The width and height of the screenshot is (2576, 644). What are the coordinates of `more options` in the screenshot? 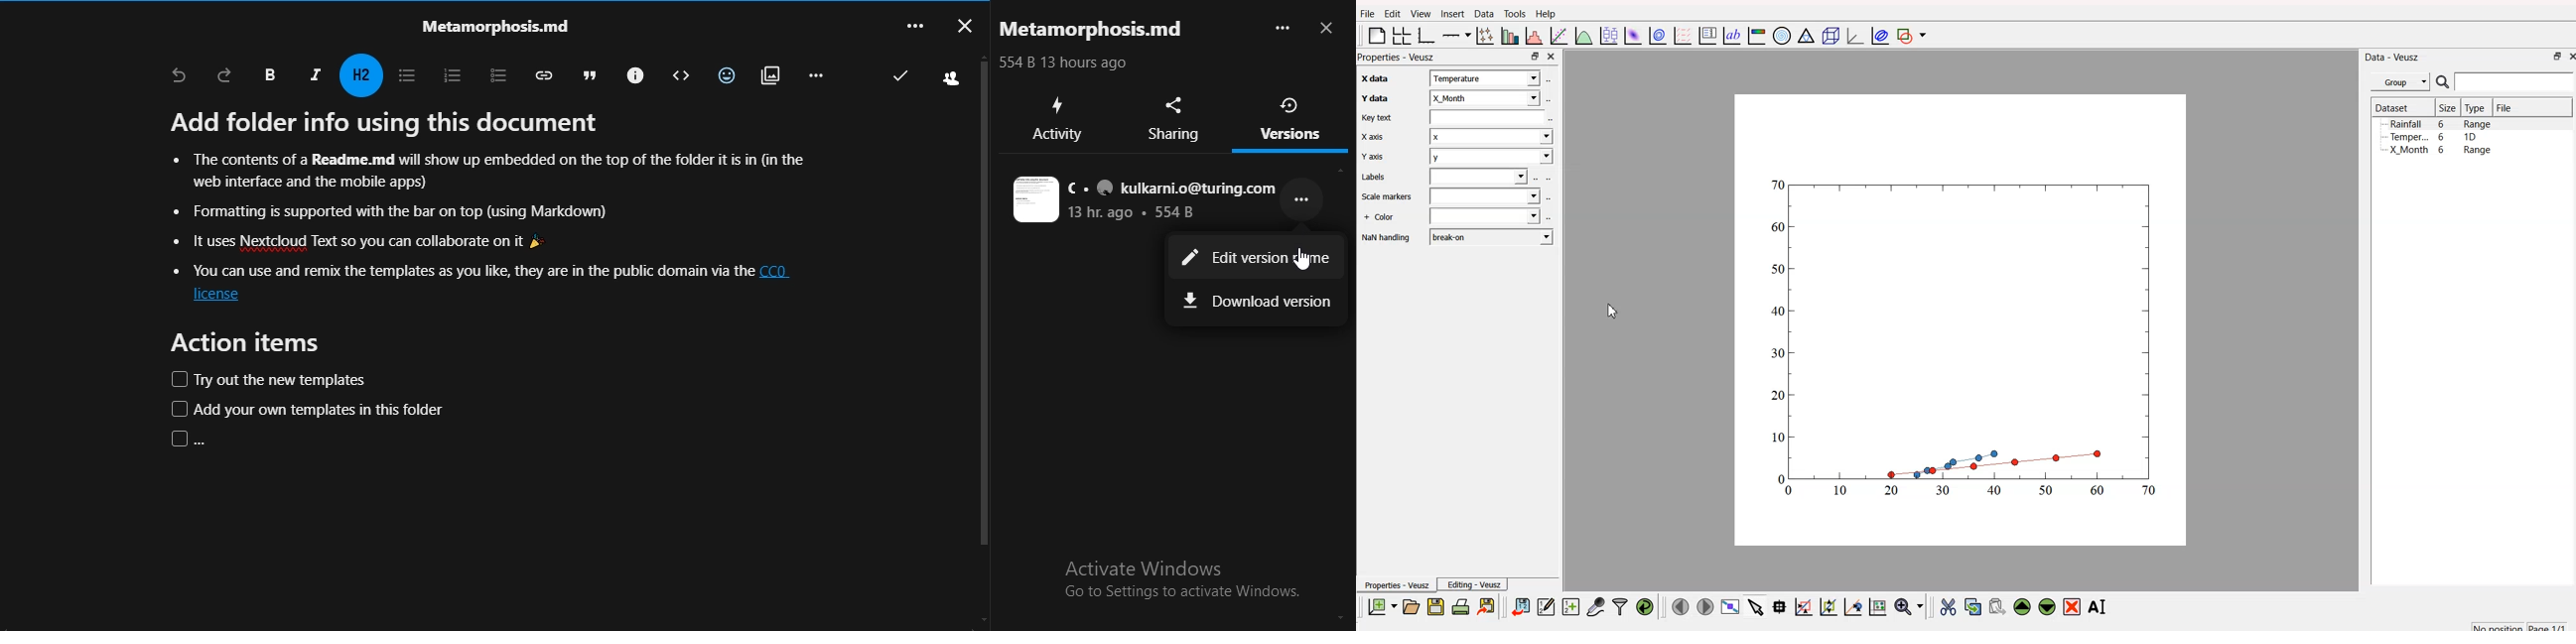 It's located at (1282, 28).